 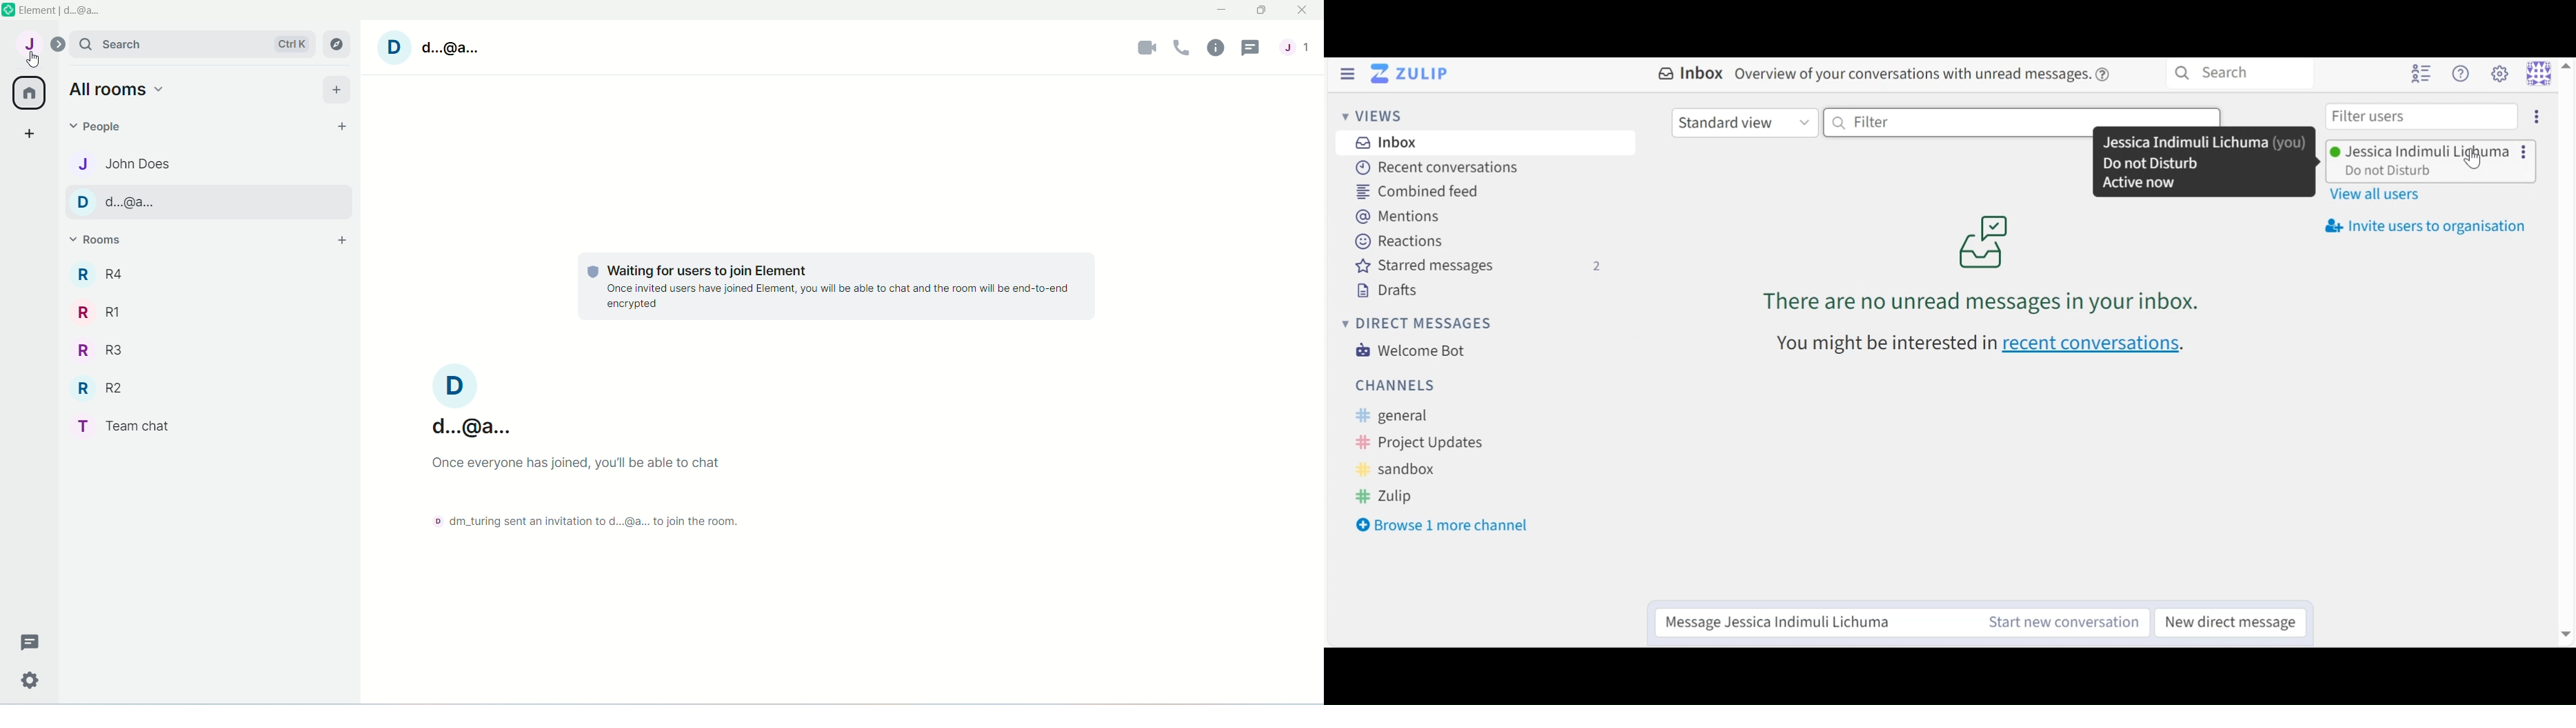 I want to click on Rooms, so click(x=110, y=239).